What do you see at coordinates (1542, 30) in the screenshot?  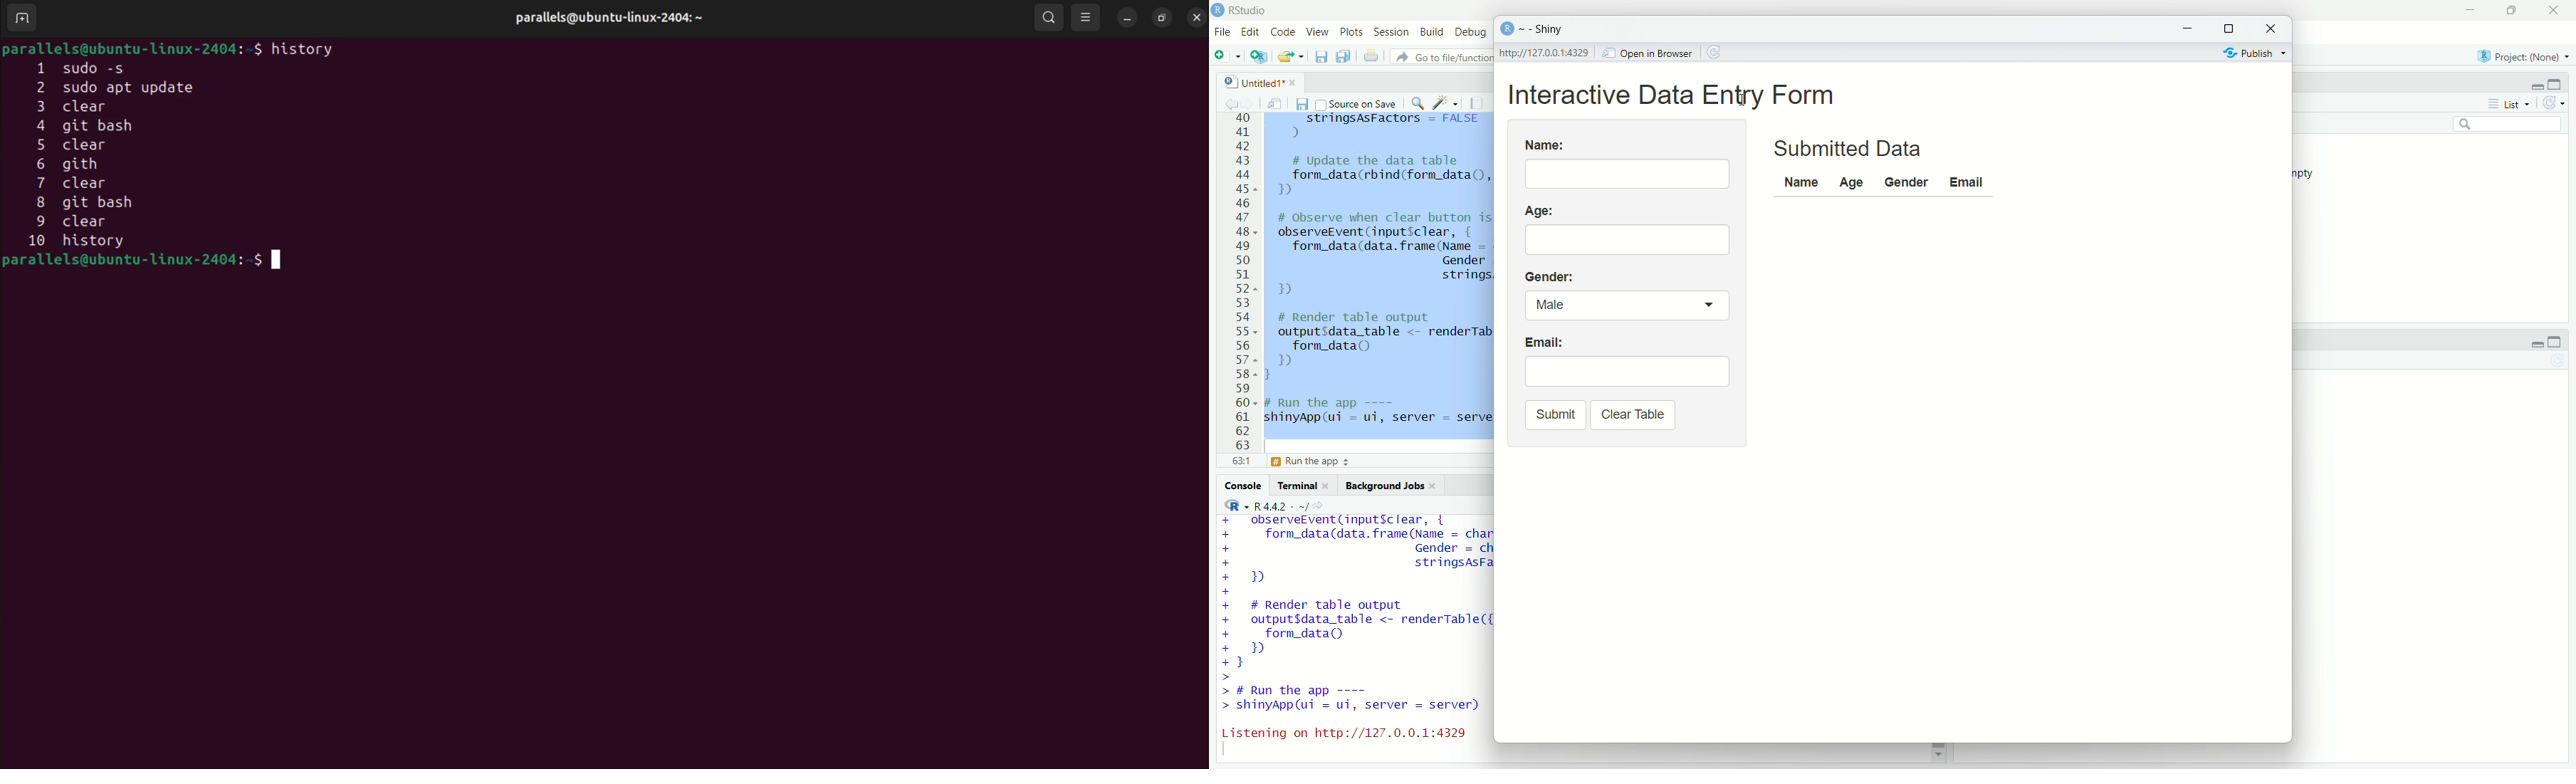 I see `~ - Shiny` at bounding box center [1542, 30].